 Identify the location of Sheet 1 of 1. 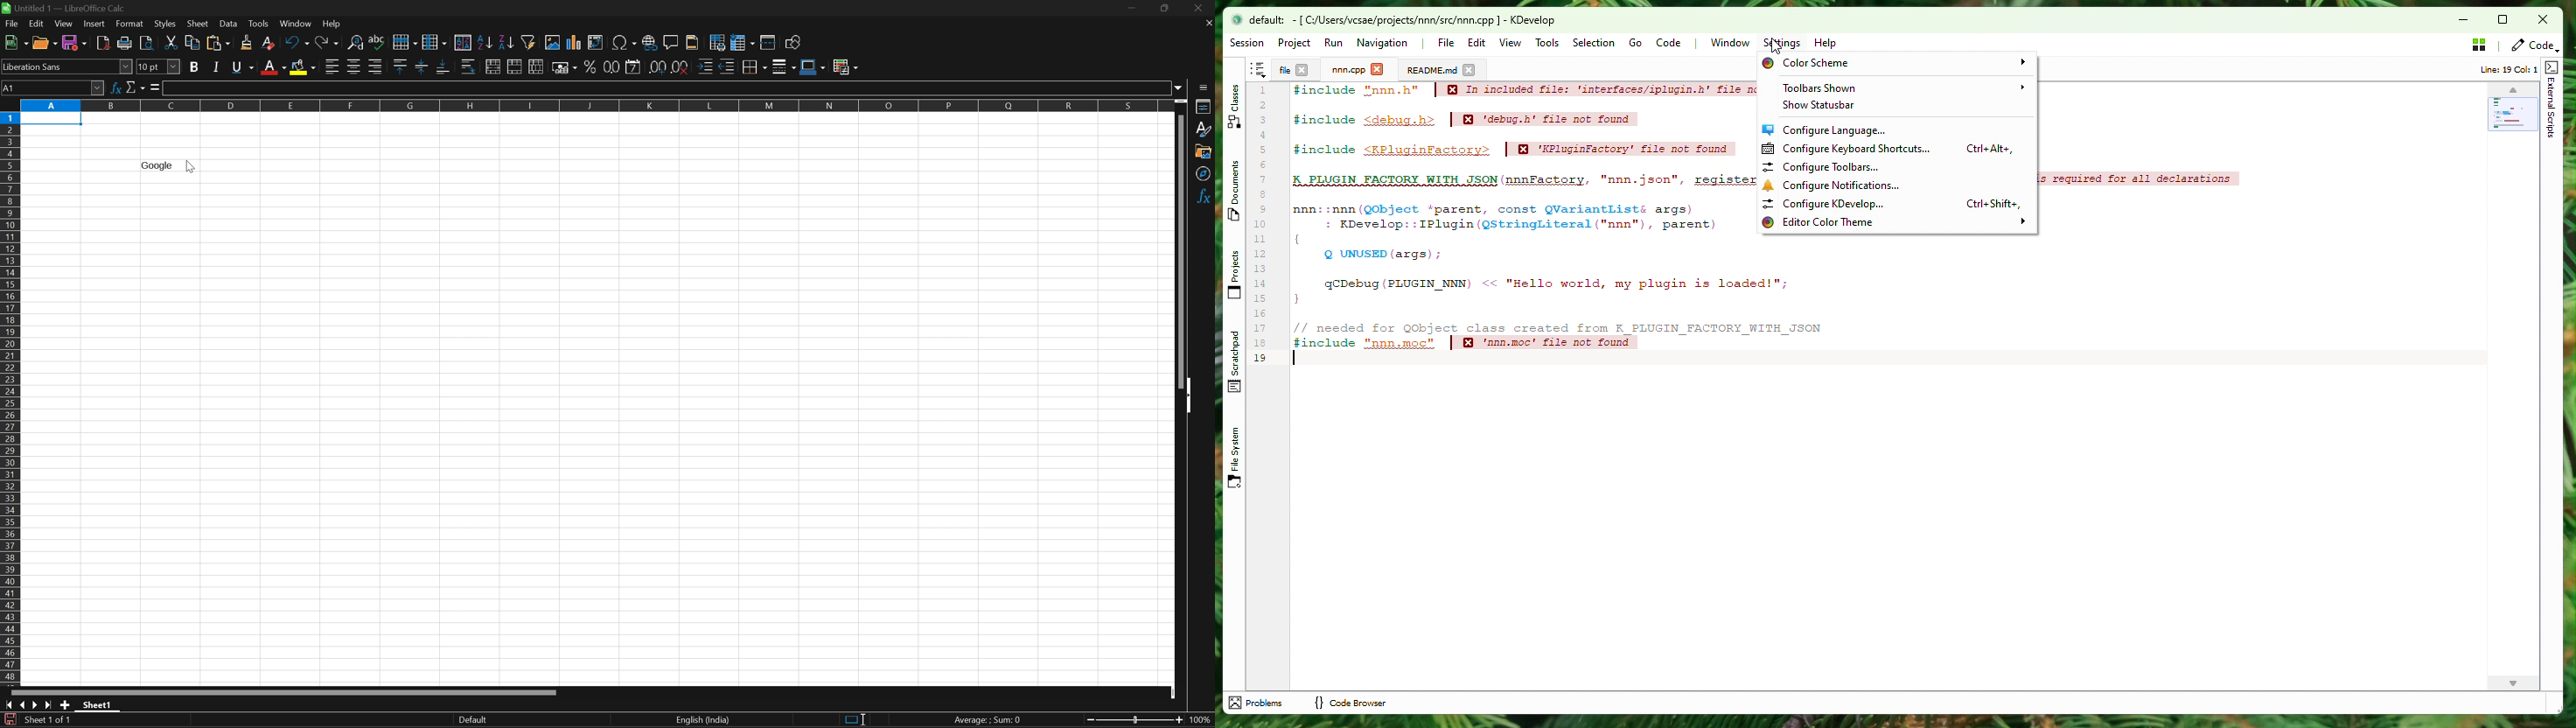
(49, 721).